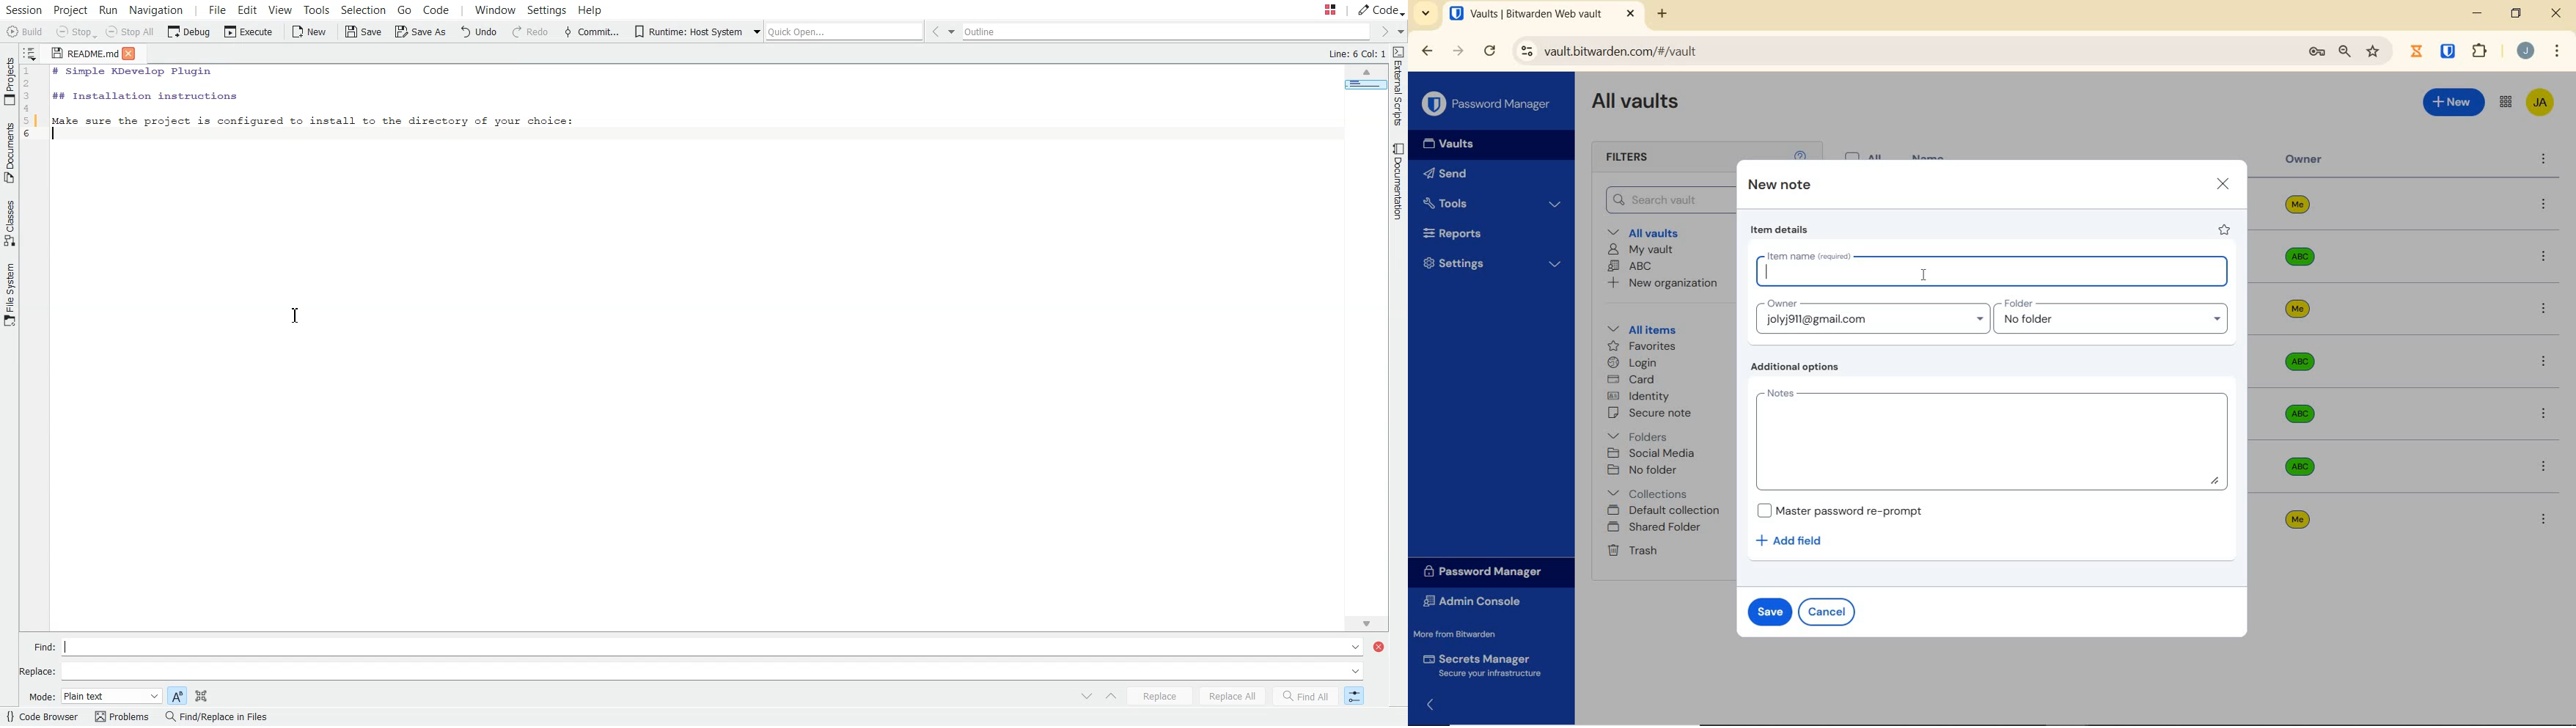  Describe the element at coordinates (1796, 540) in the screenshot. I see `Add field` at that location.